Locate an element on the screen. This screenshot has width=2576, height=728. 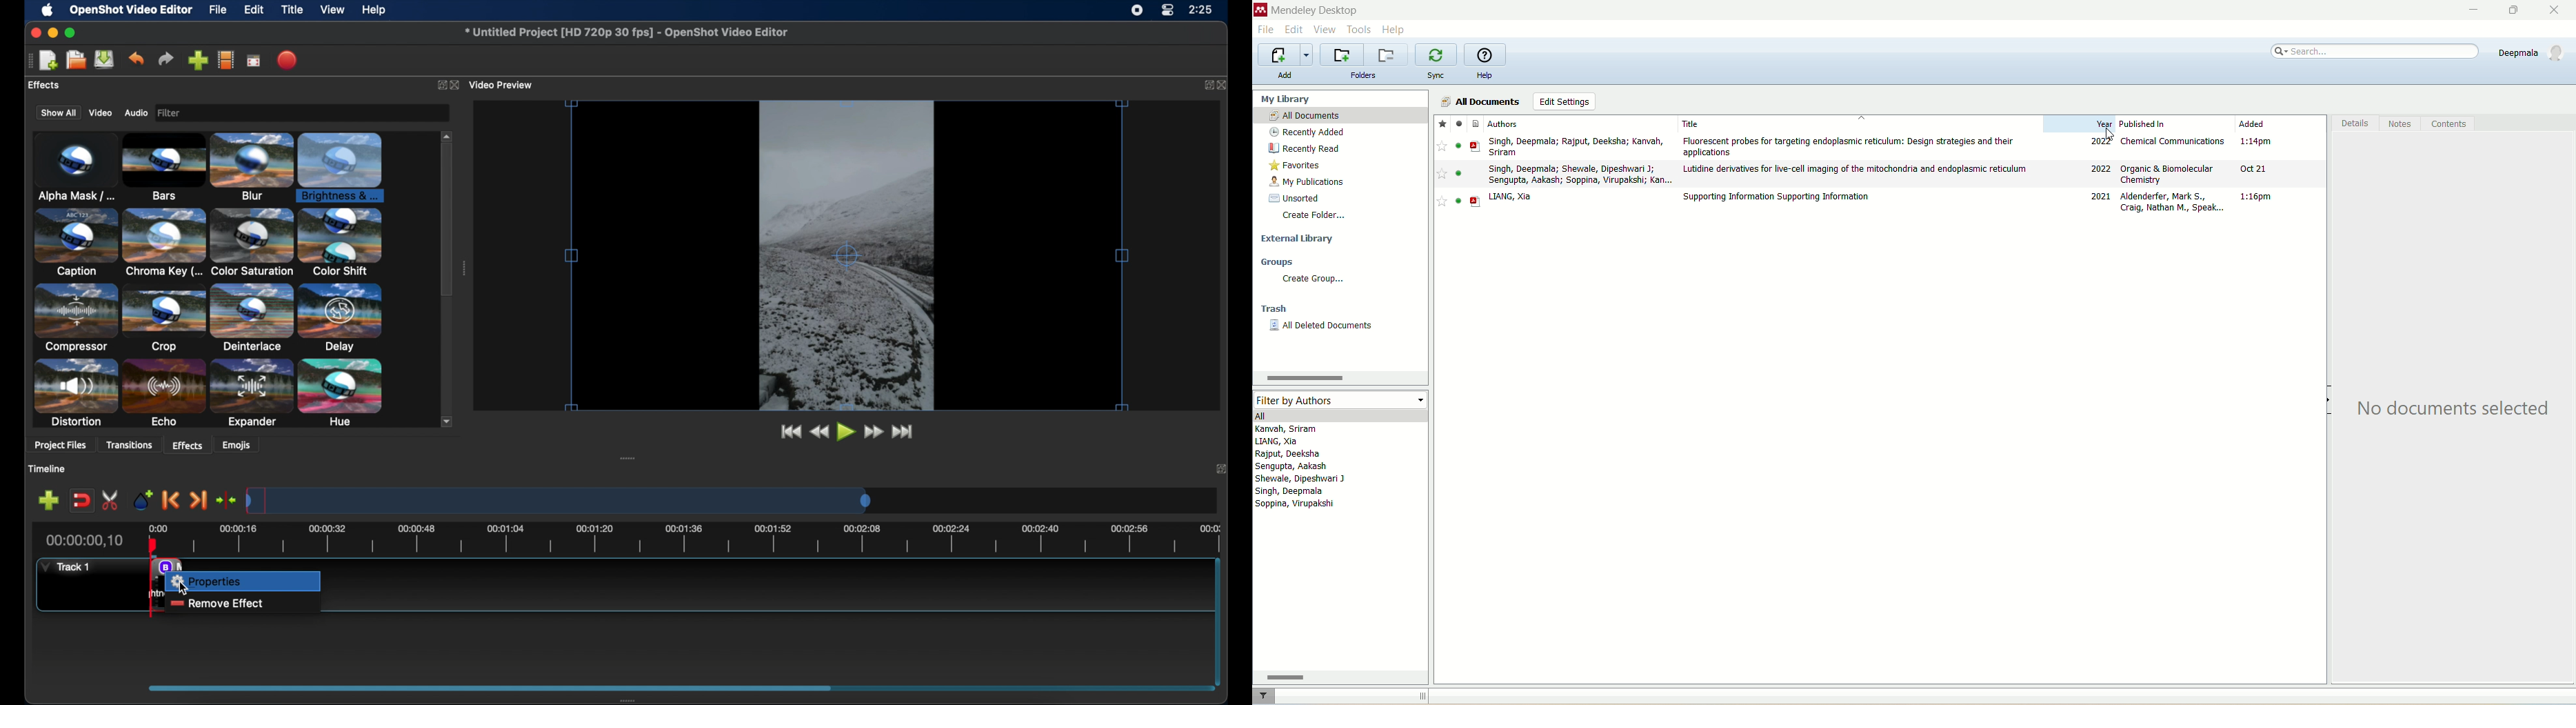
effects is located at coordinates (187, 445).